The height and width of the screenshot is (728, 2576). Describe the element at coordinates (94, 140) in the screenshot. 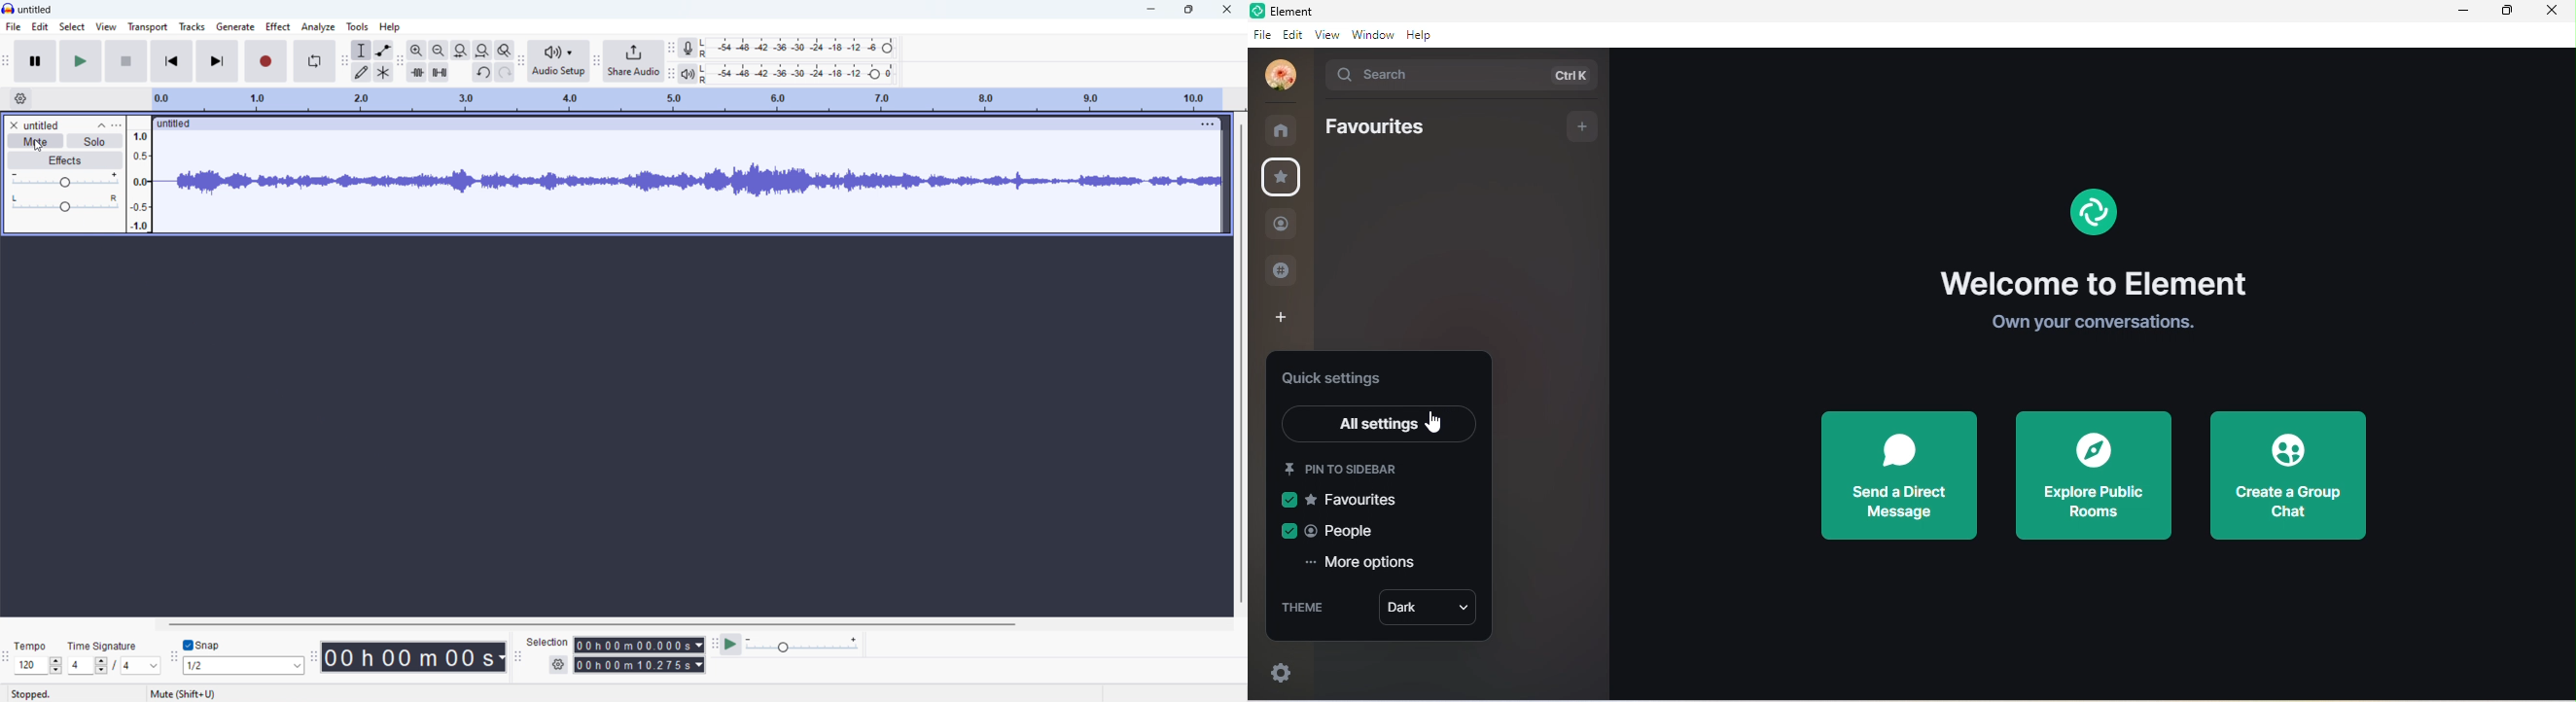

I see `solo` at that location.